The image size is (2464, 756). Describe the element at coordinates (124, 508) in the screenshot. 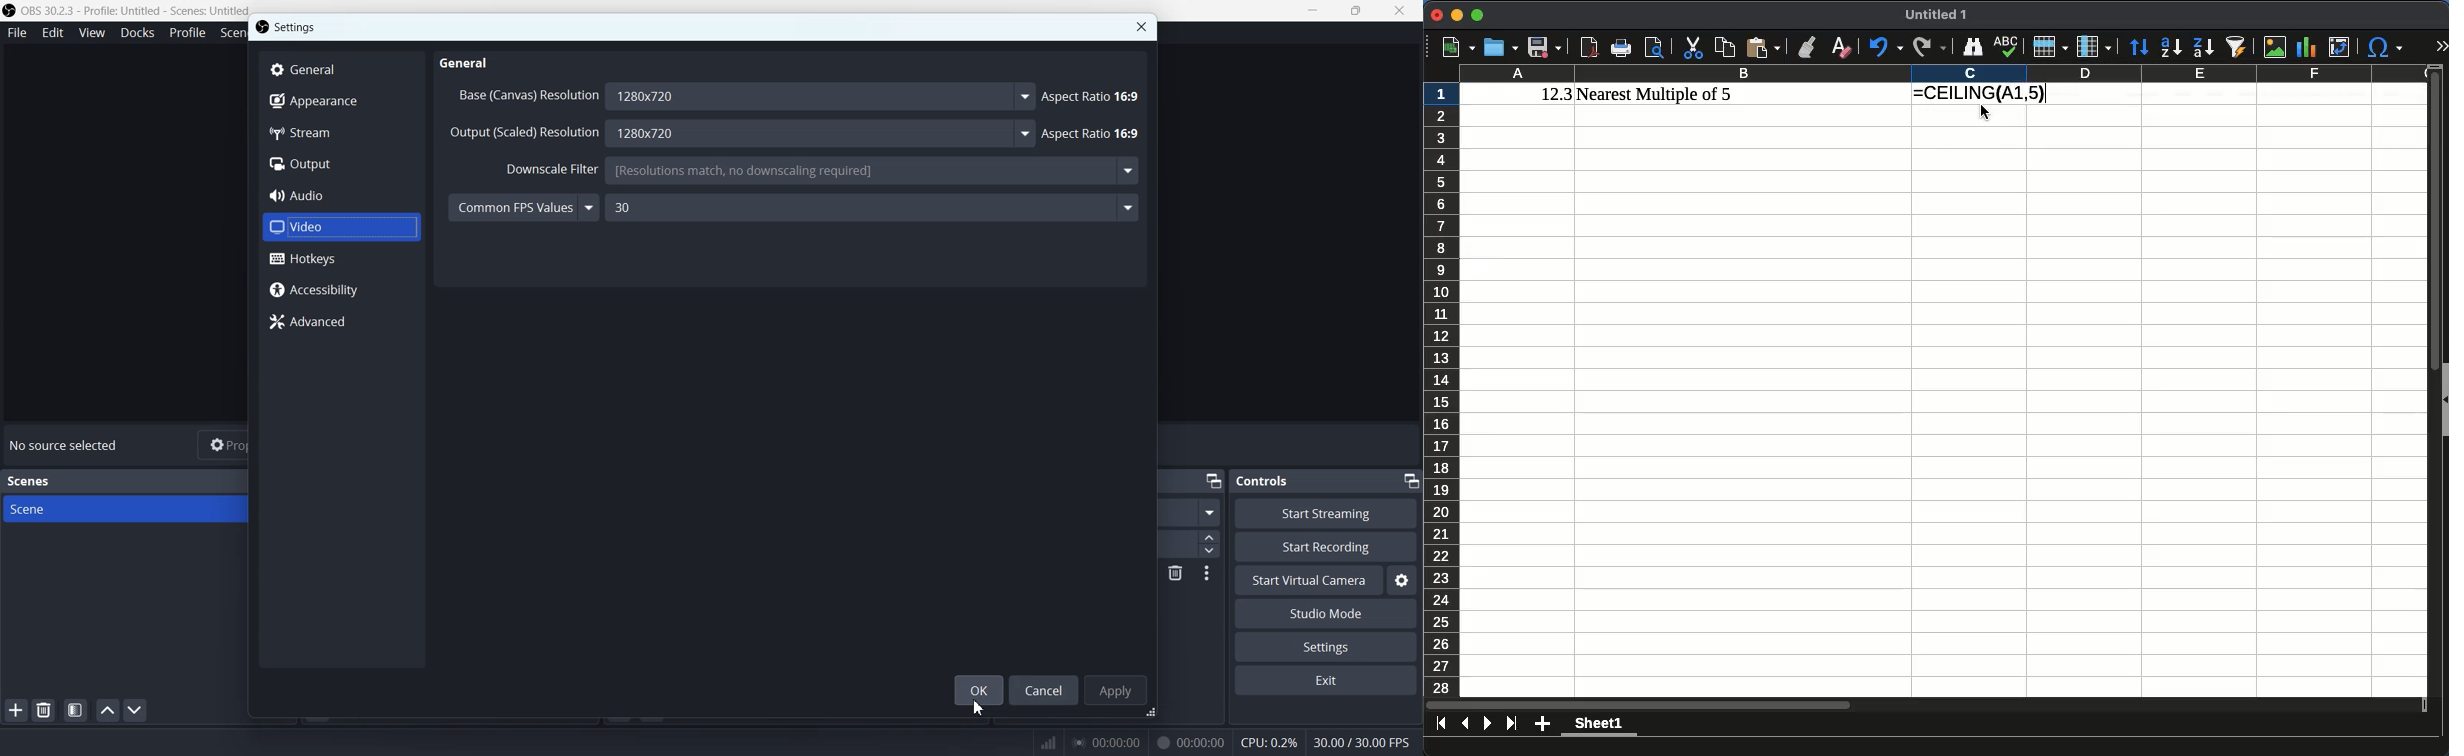

I see `Scene ` at that location.